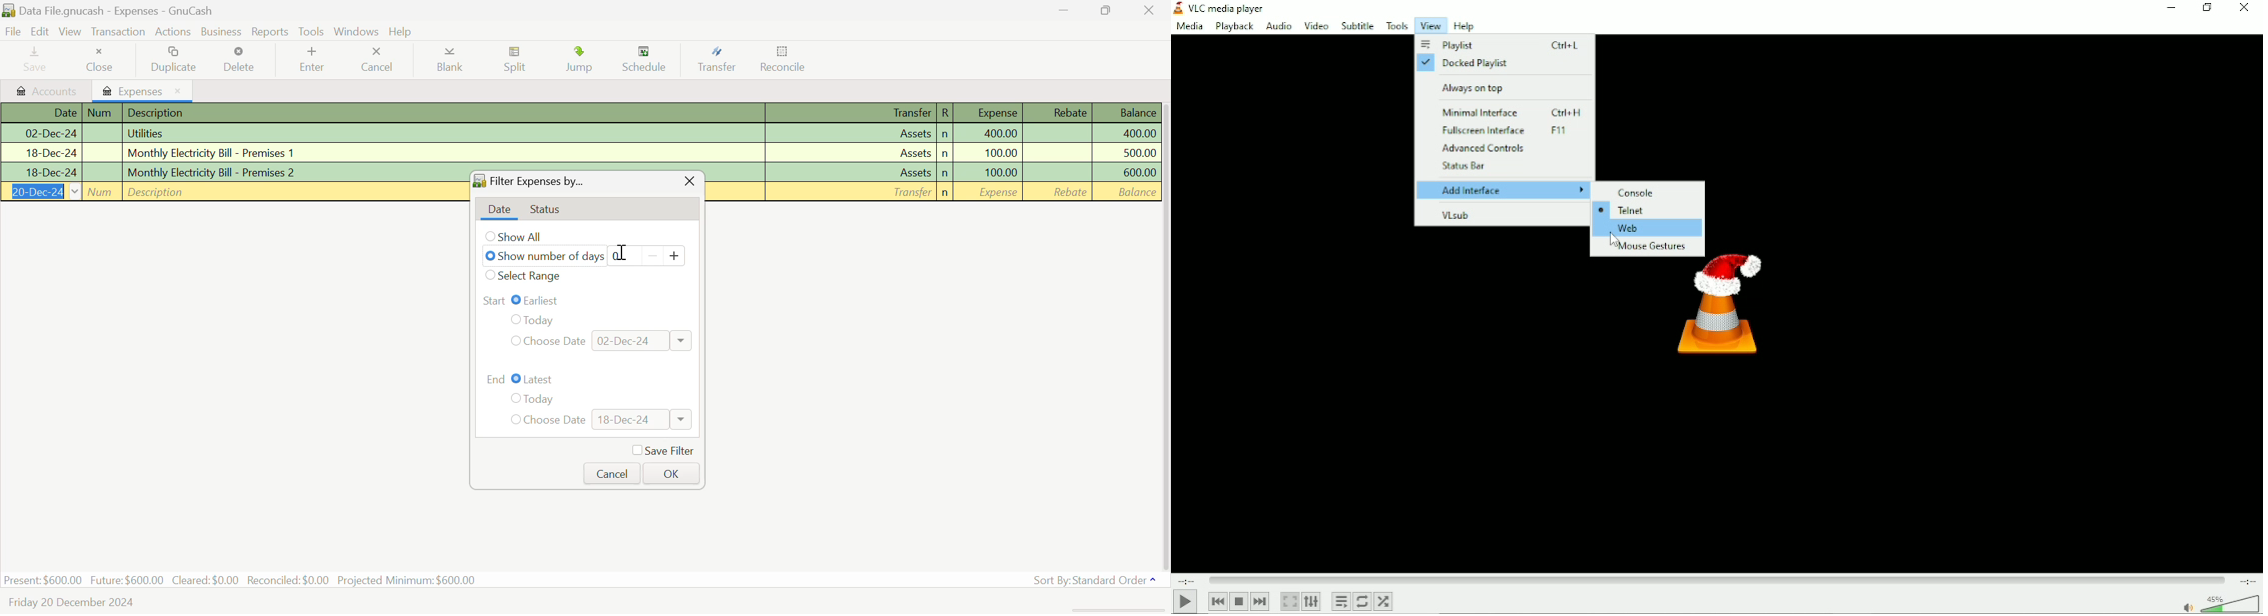 The height and width of the screenshot is (616, 2268). What do you see at coordinates (1058, 172) in the screenshot?
I see `Rebate` at bounding box center [1058, 172].